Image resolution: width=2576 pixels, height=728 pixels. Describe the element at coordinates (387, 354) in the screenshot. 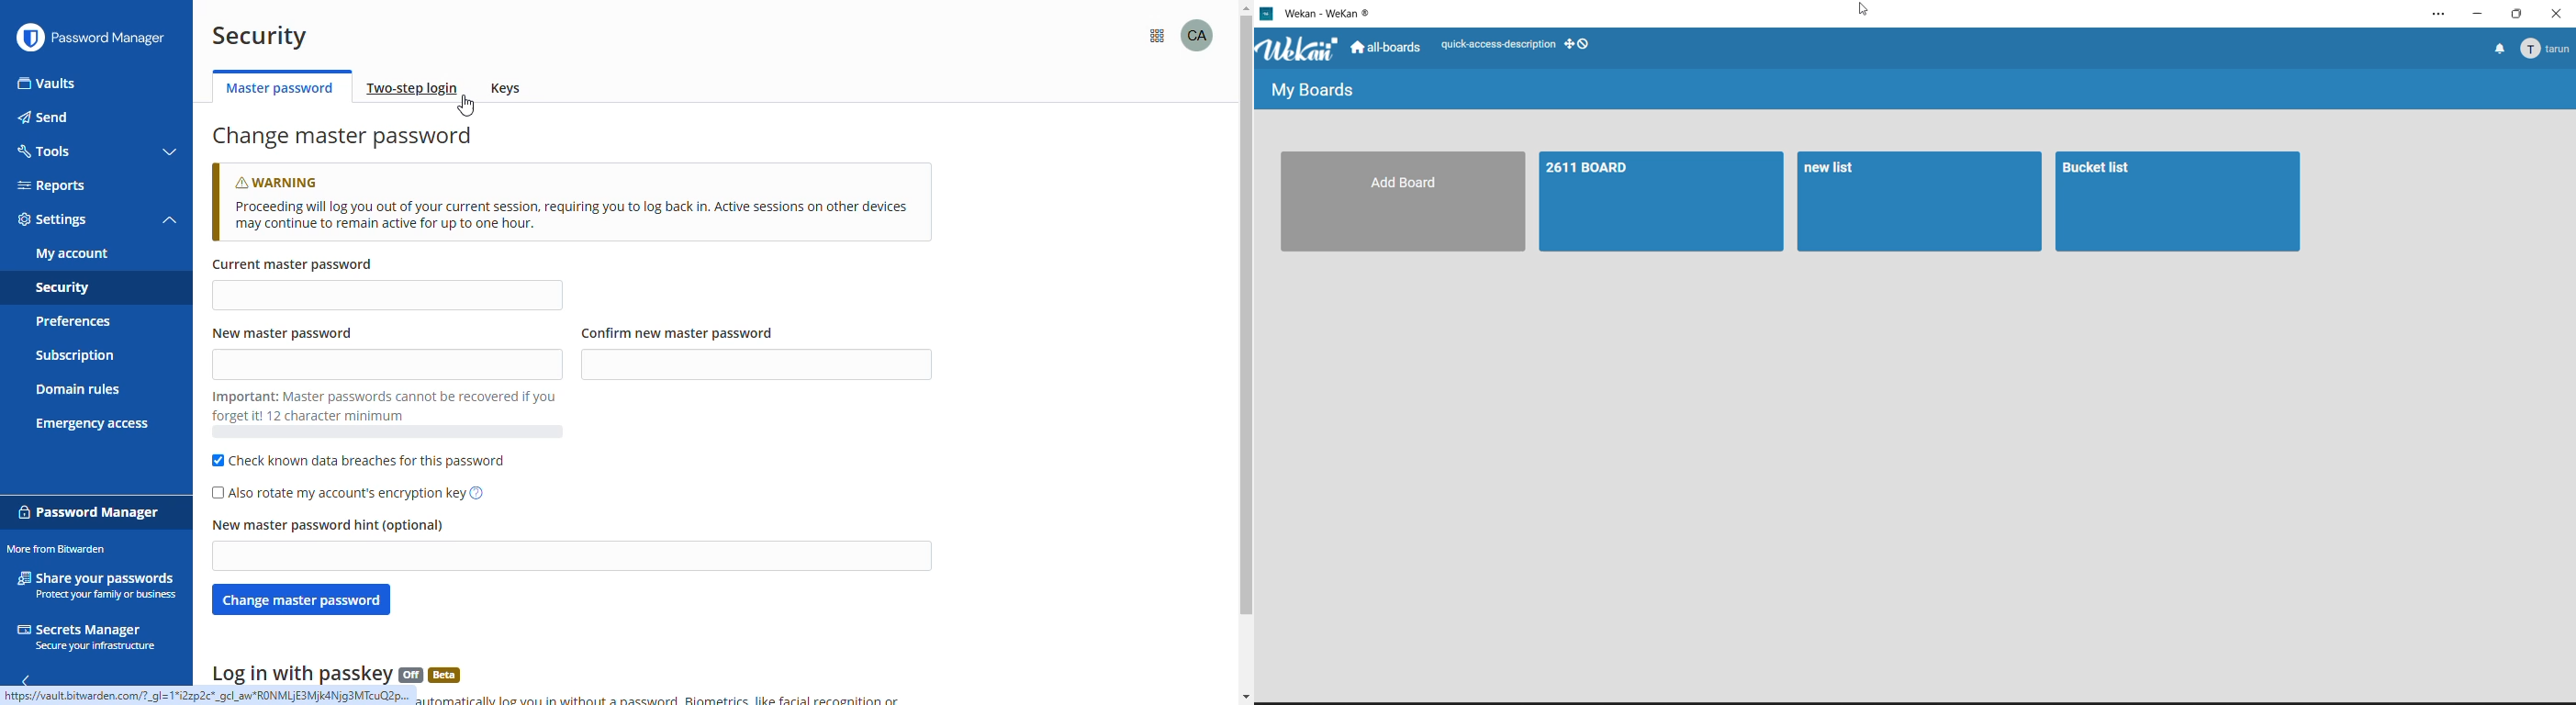

I see `new master password` at that location.